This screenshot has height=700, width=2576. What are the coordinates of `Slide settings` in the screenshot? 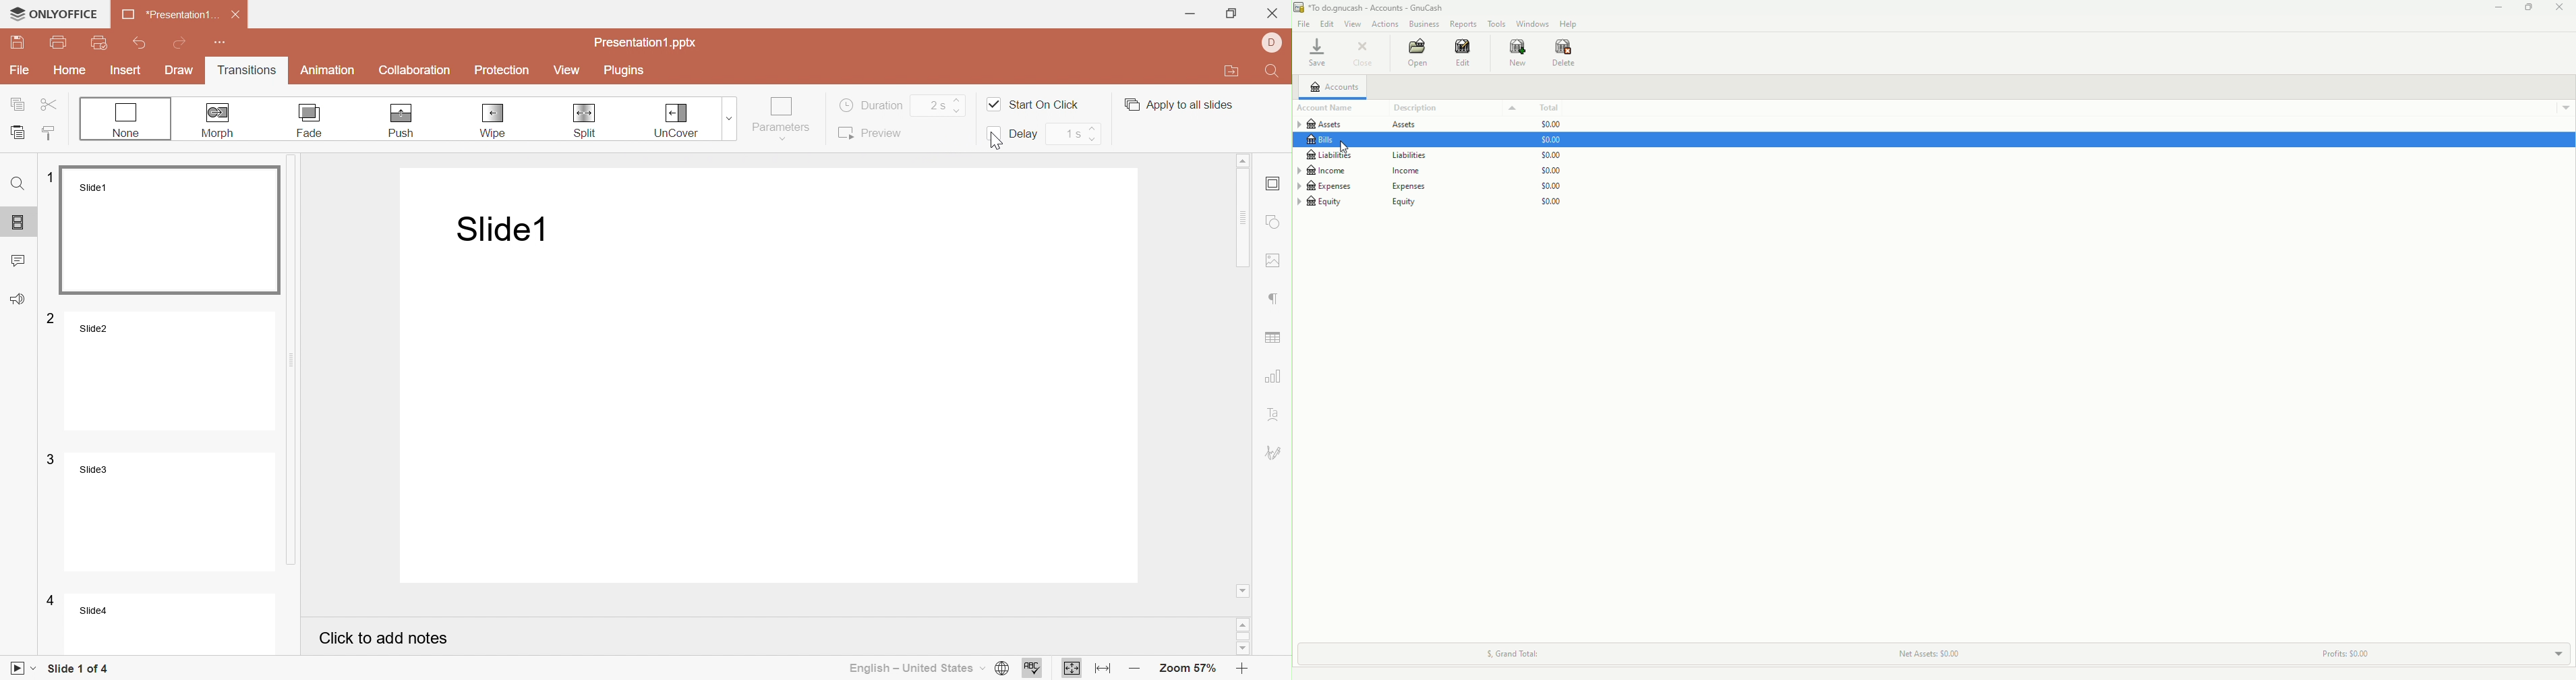 It's located at (1272, 183).